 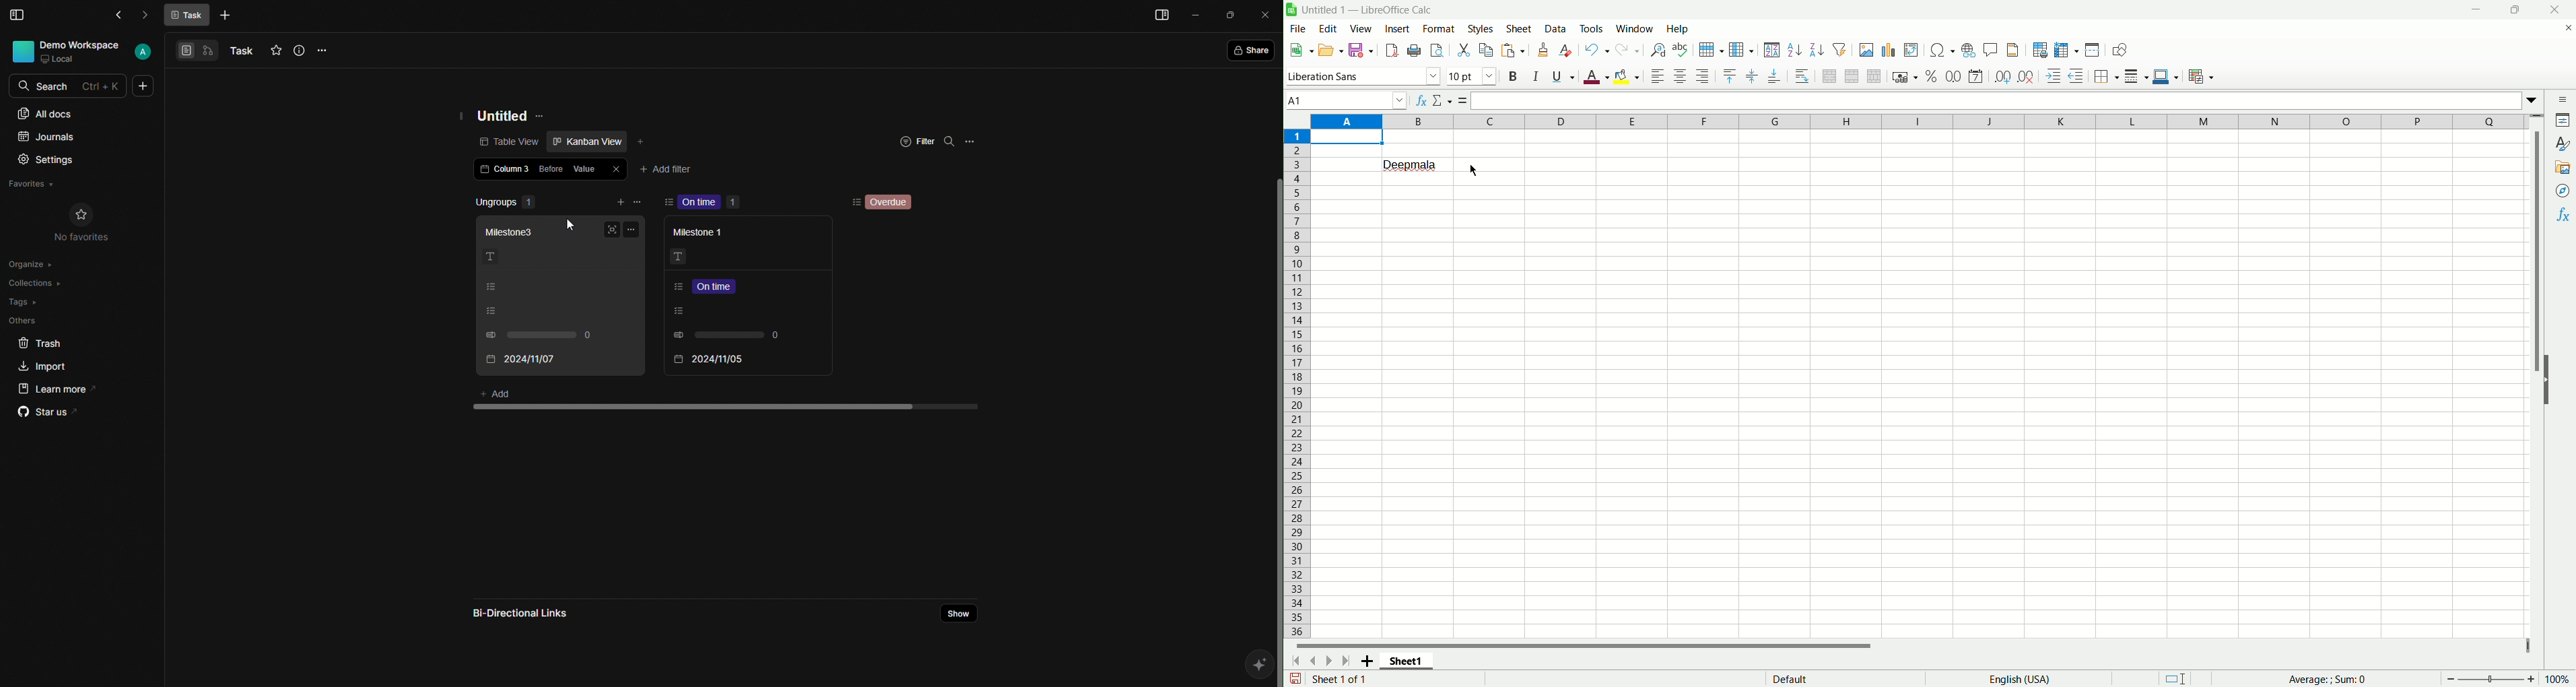 What do you see at coordinates (2202, 77) in the screenshot?
I see `Conditional formatting` at bounding box center [2202, 77].